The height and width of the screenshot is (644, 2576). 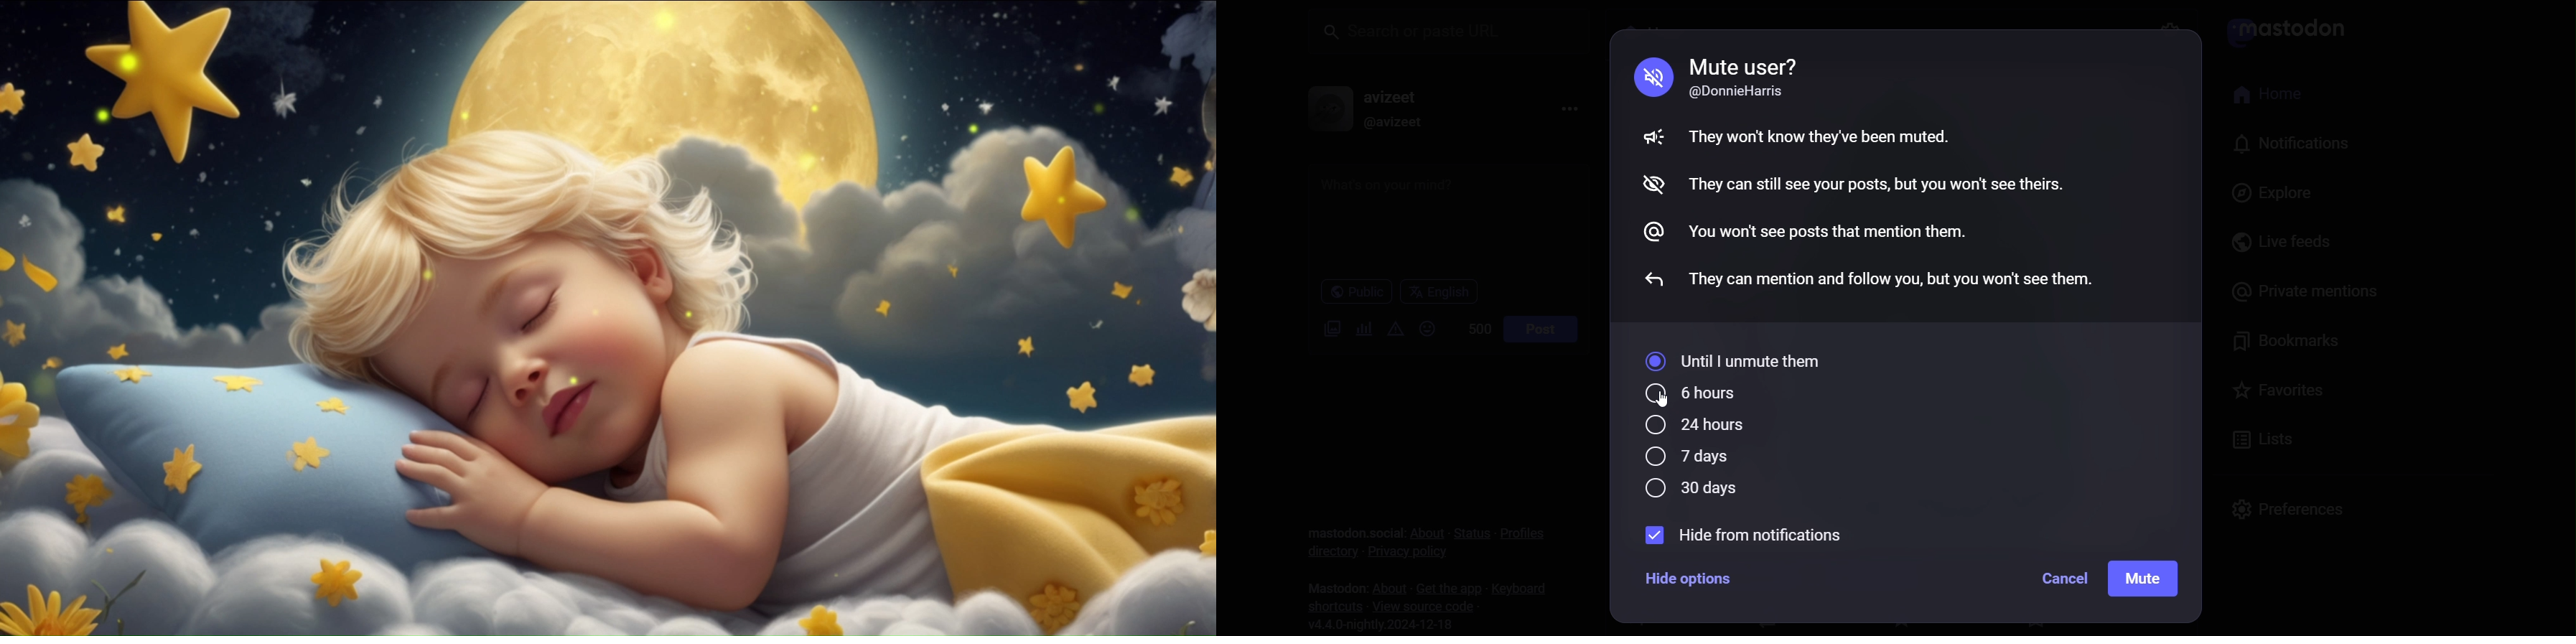 What do you see at coordinates (1697, 490) in the screenshot?
I see `30 days` at bounding box center [1697, 490].